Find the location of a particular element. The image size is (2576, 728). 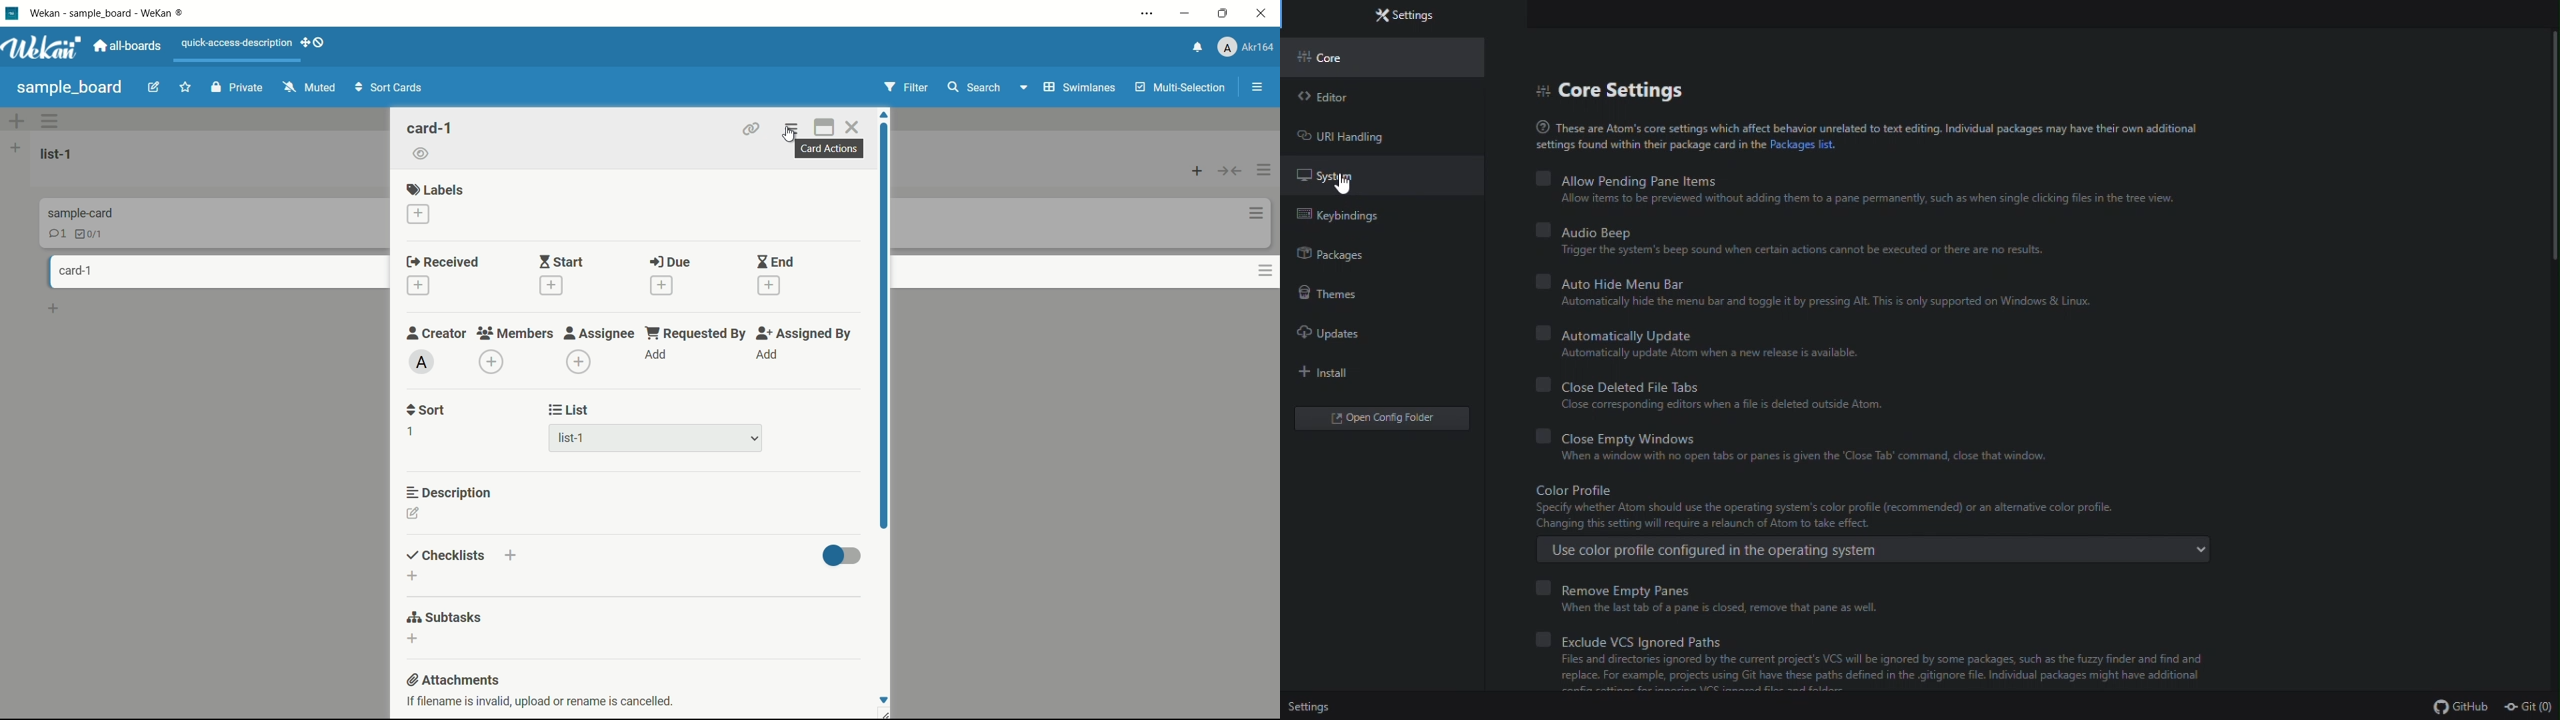

wekan - Sample_board - weaken is located at coordinates (130, 15).